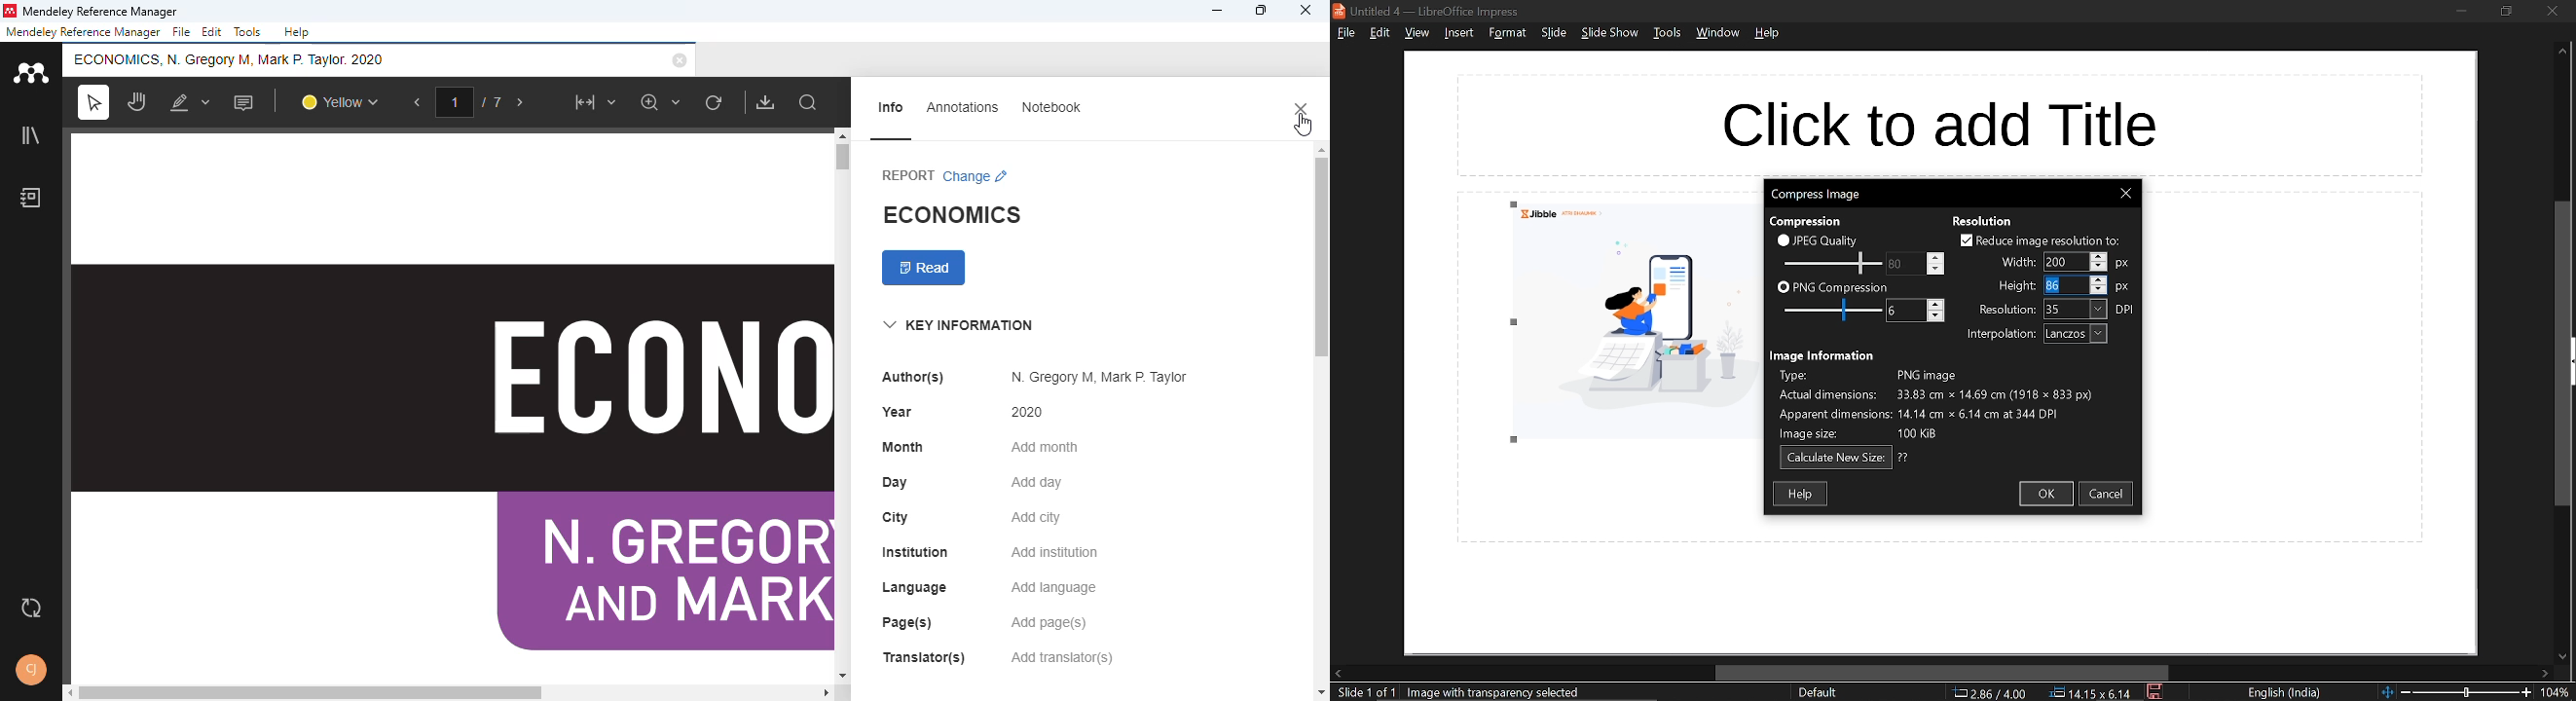 This screenshot has height=728, width=2576. What do you see at coordinates (31, 134) in the screenshot?
I see `library` at bounding box center [31, 134].